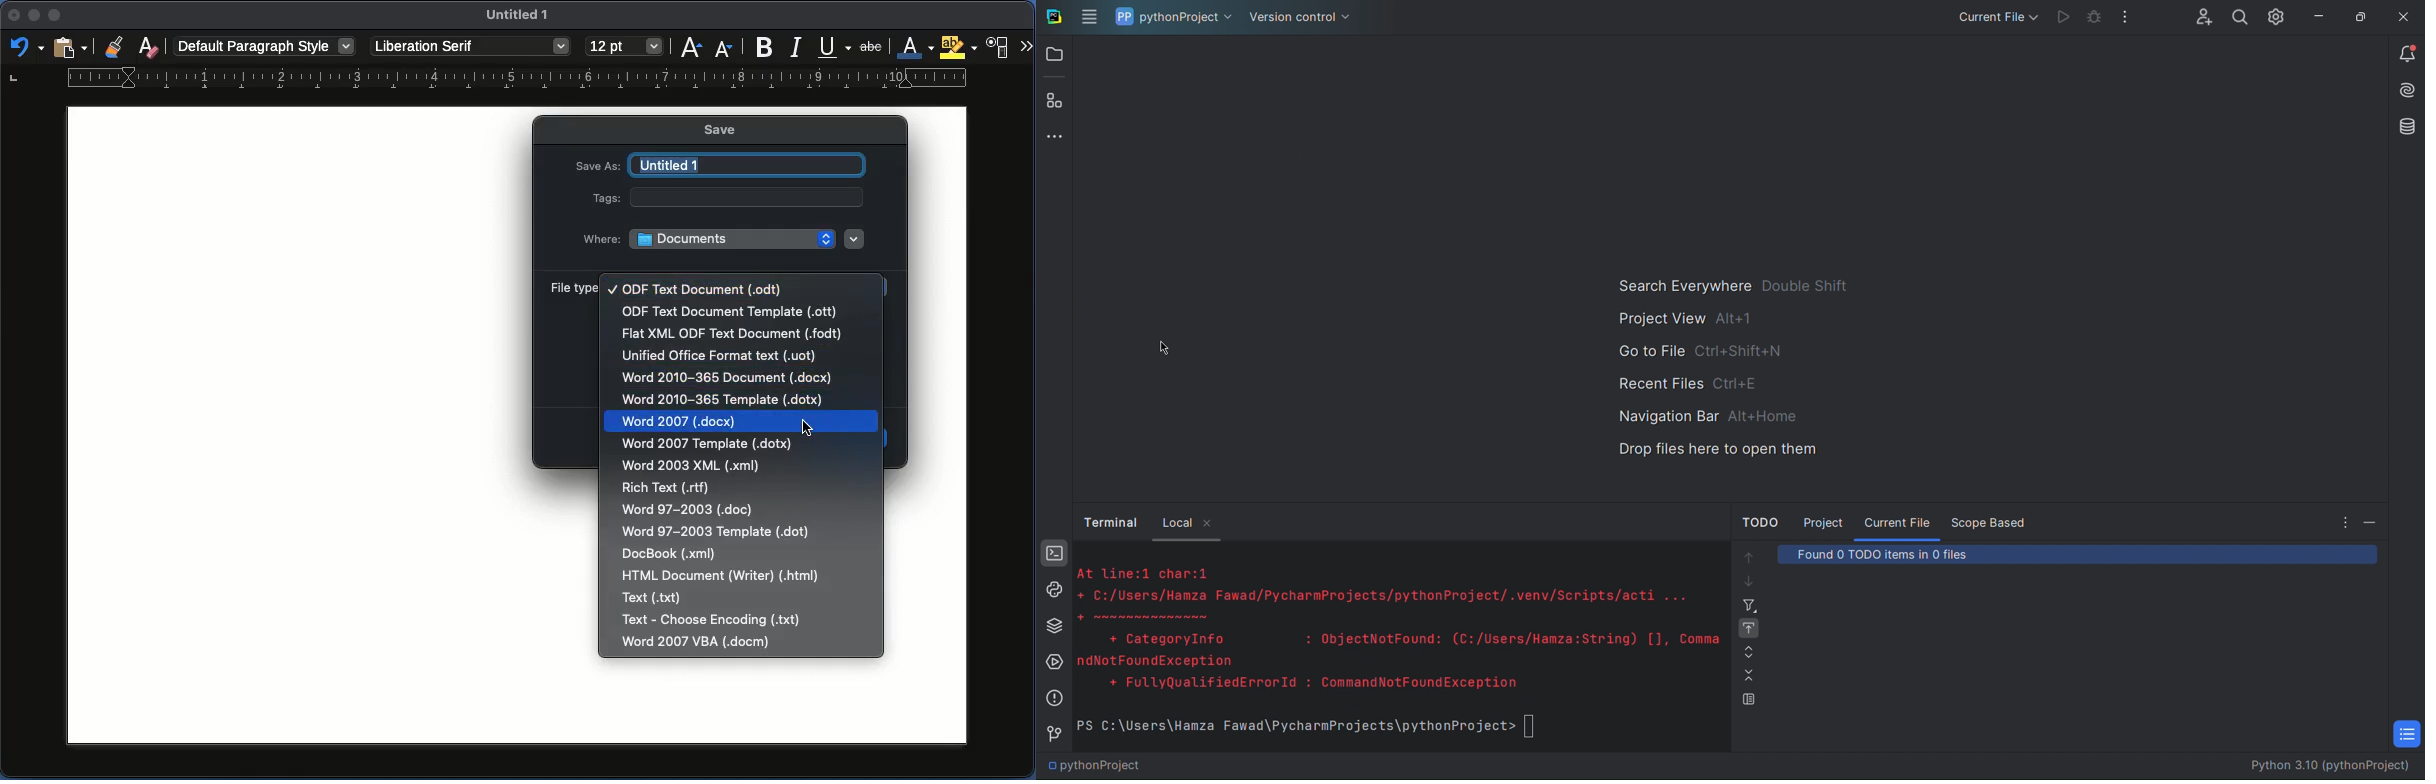 This screenshot has width=2436, height=784. Describe the element at coordinates (2092, 18) in the screenshot. I see `Bug Check` at that location.